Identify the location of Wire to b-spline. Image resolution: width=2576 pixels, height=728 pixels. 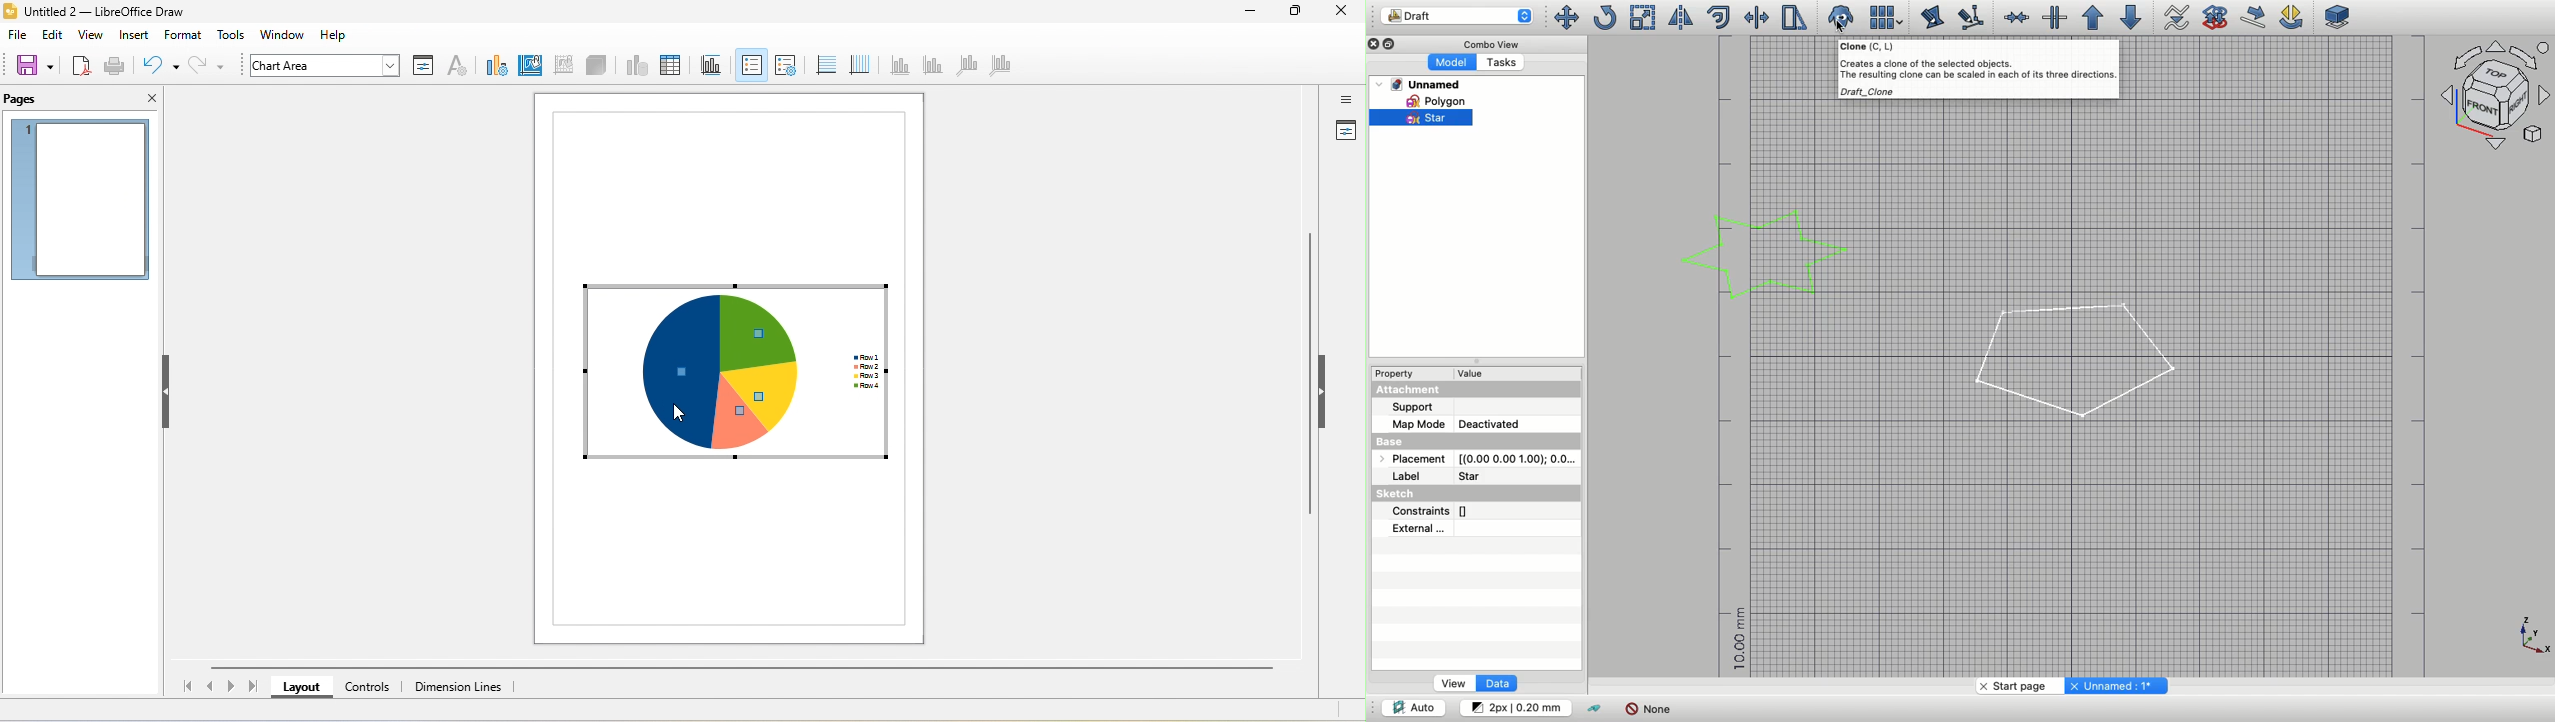
(2172, 18).